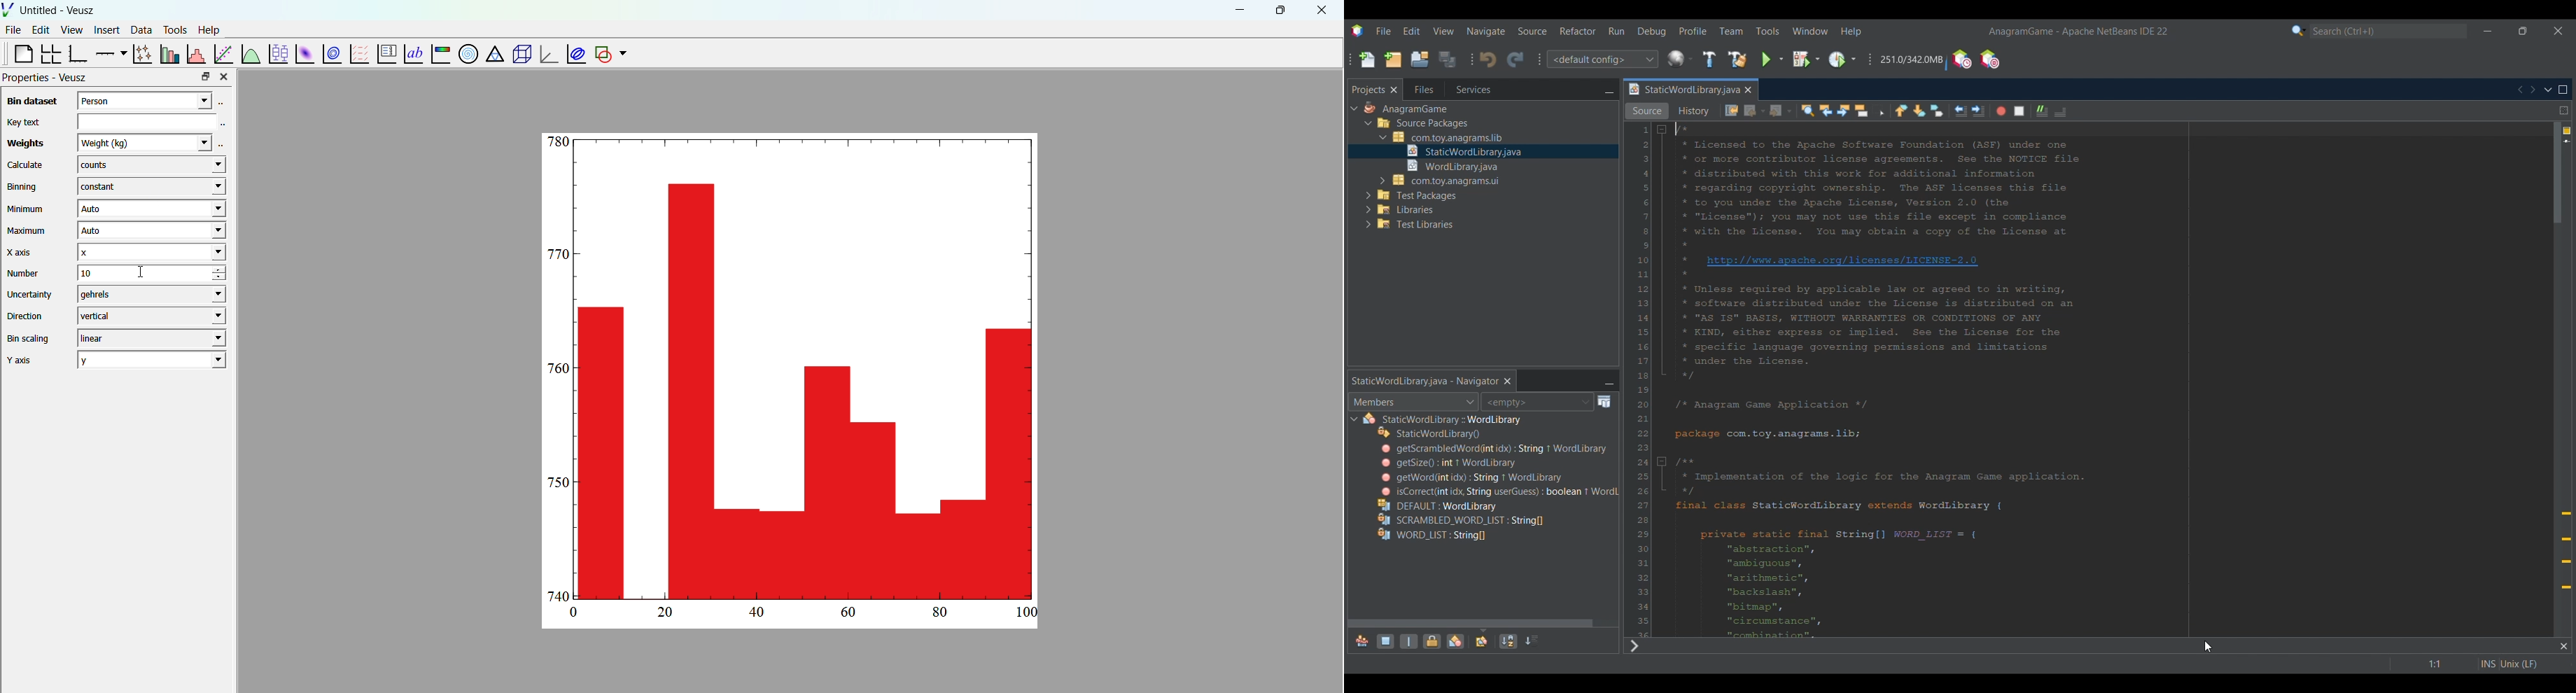 This screenshot has width=2576, height=700. I want to click on Back, so click(1750, 110).